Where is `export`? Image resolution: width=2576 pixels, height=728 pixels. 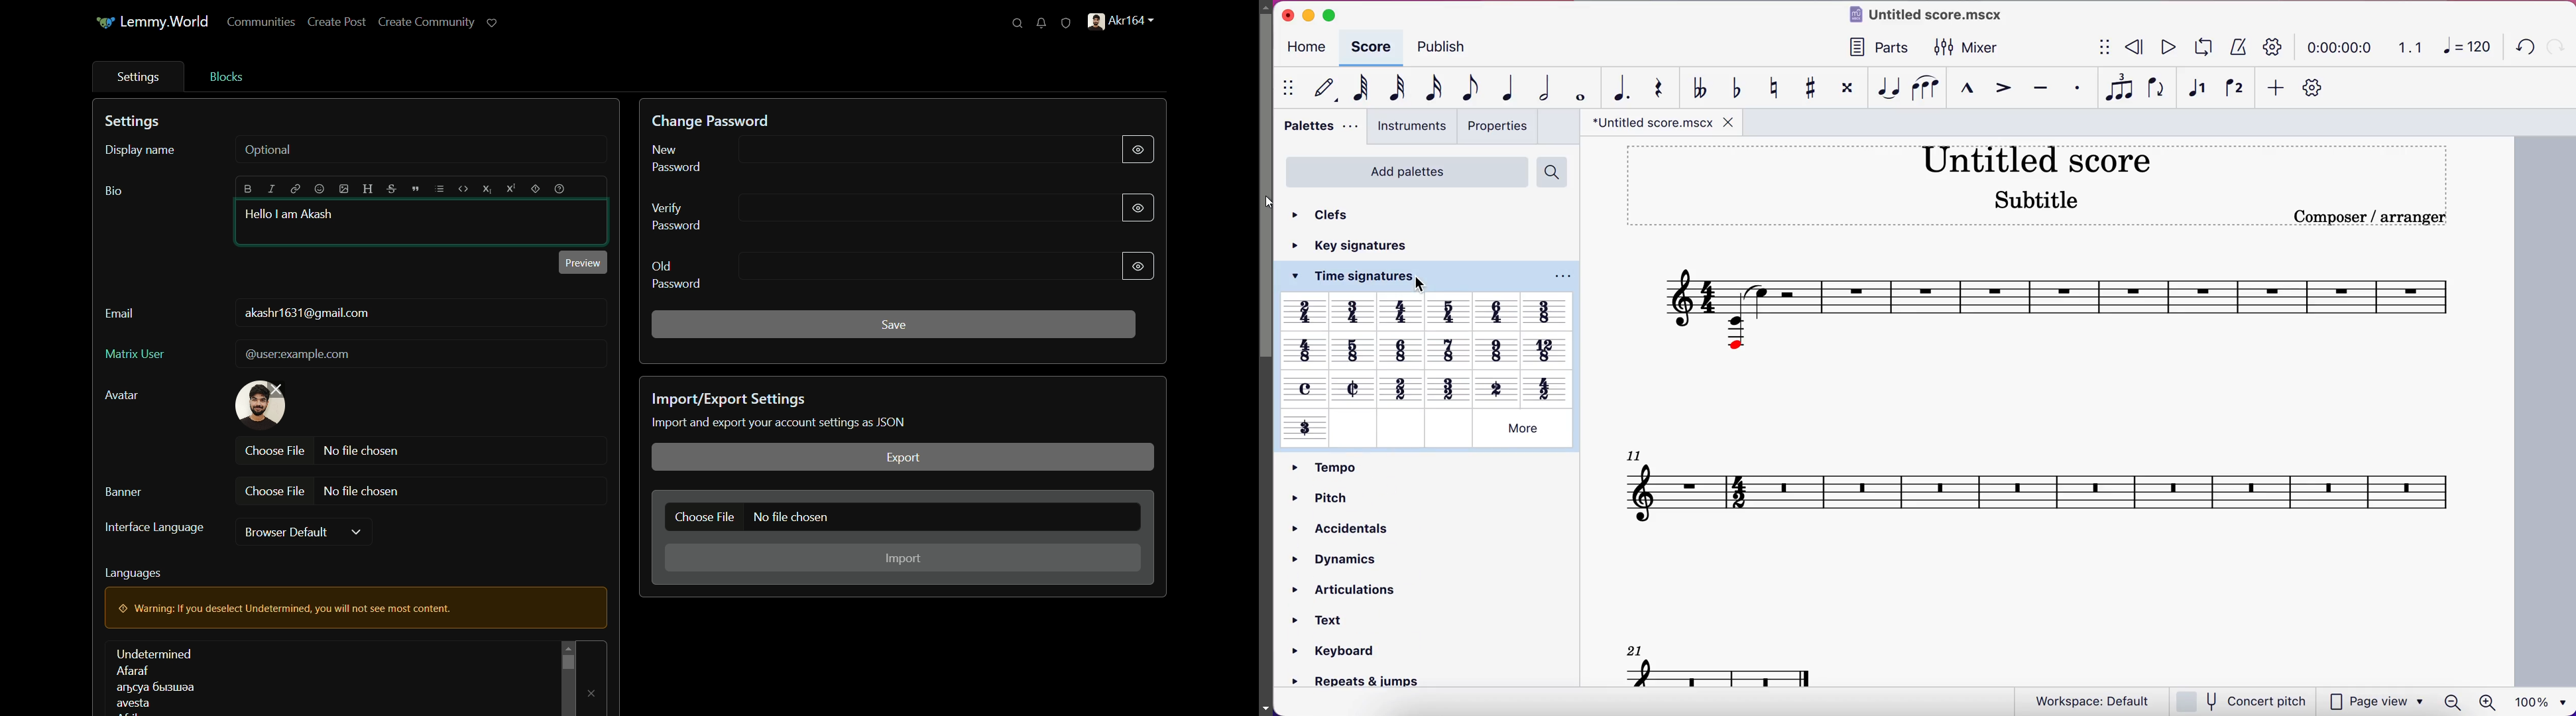 export is located at coordinates (902, 456).